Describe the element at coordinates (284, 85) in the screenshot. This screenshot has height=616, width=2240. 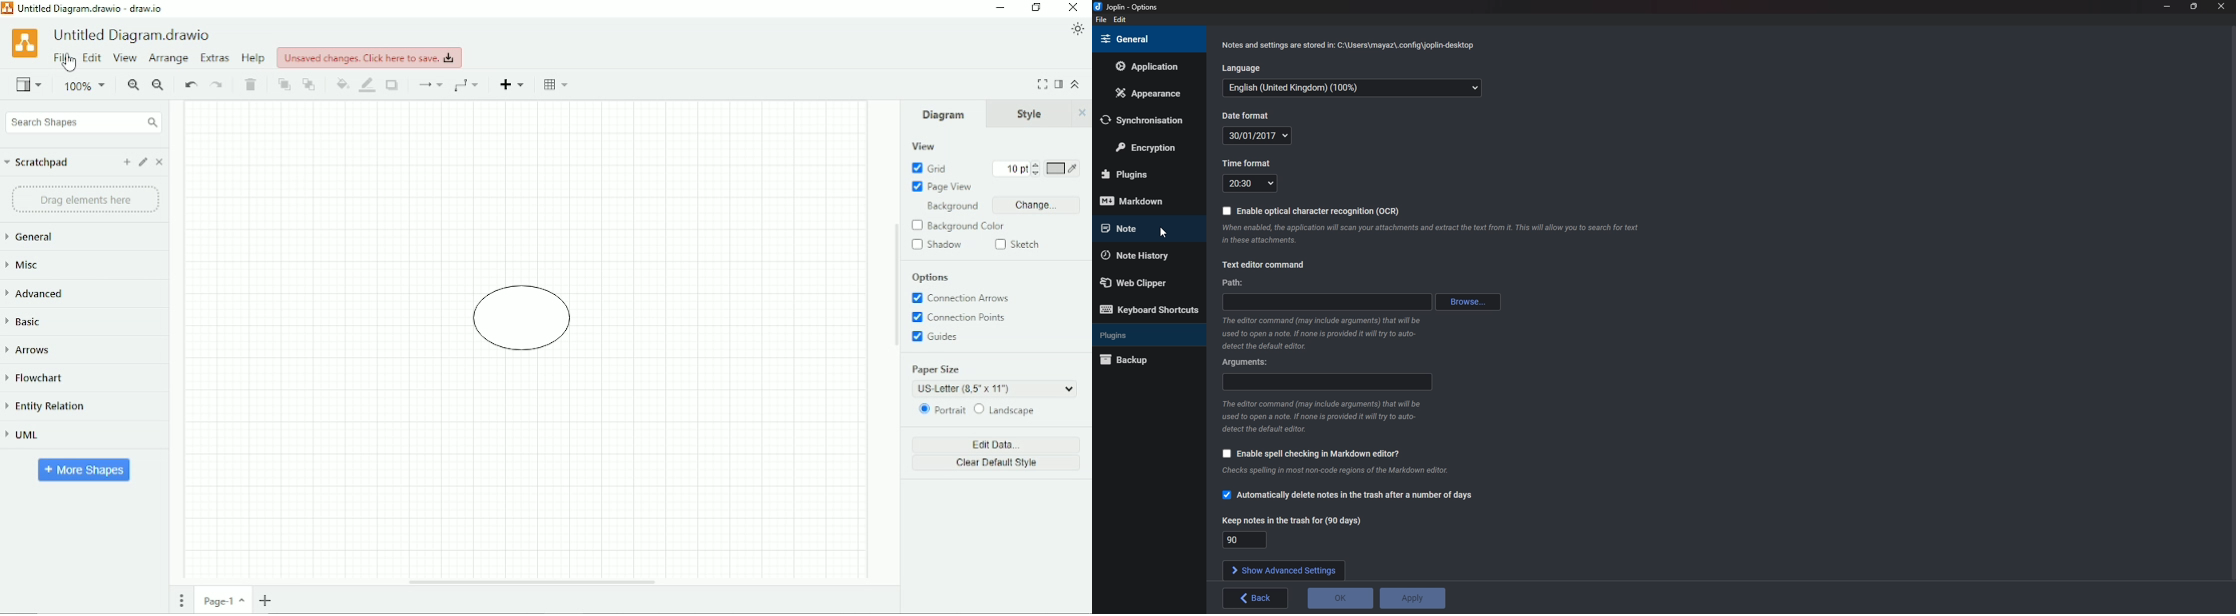
I see `To front` at that location.